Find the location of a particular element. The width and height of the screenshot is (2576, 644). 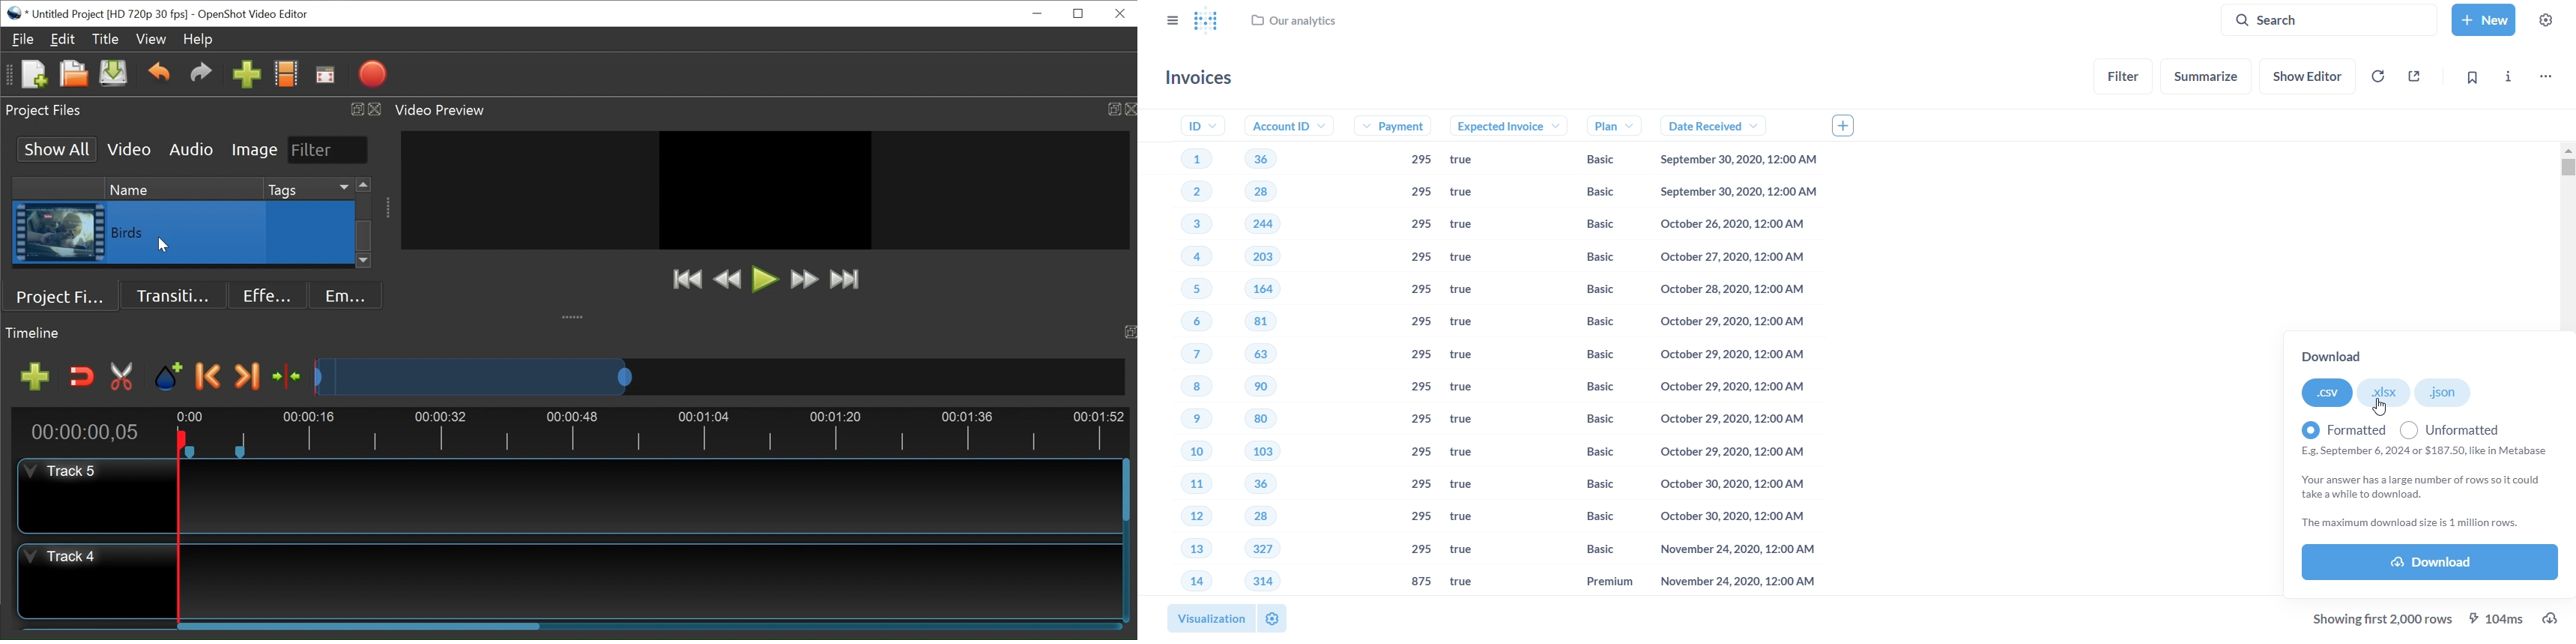

radio button unchecked is located at coordinates (2409, 429).